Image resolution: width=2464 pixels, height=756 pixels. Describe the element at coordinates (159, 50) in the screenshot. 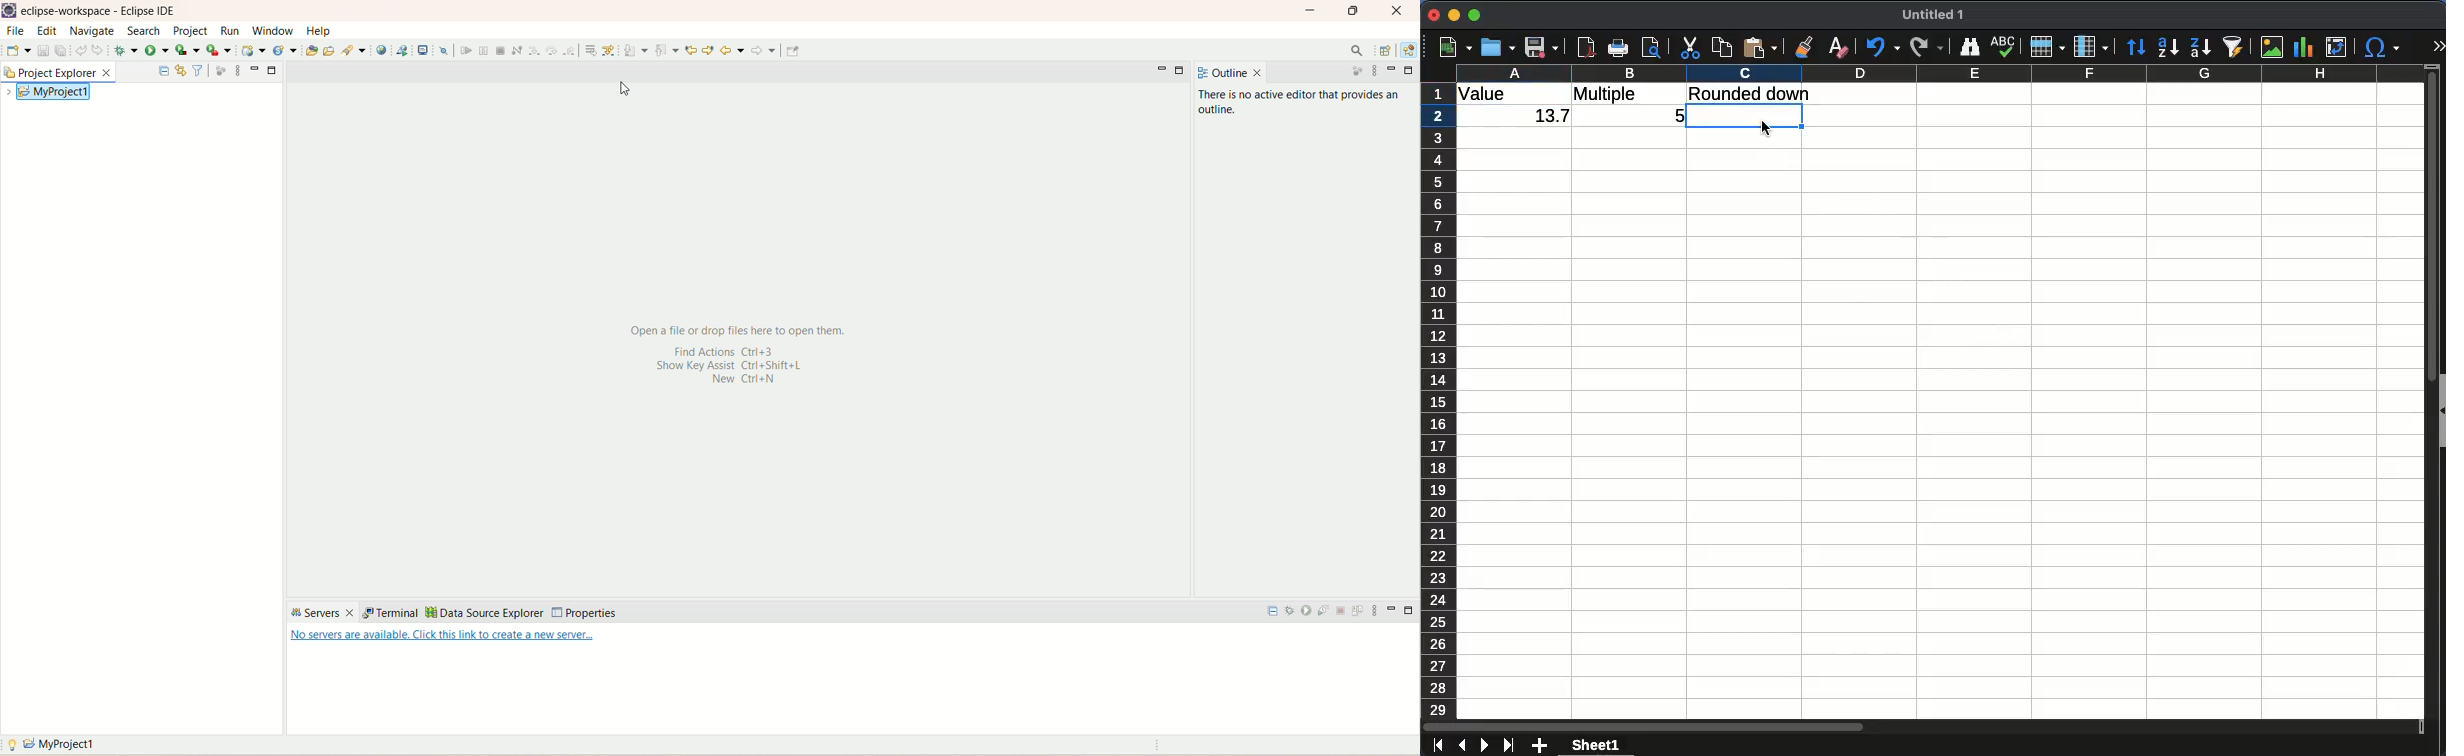

I see `run` at that location.